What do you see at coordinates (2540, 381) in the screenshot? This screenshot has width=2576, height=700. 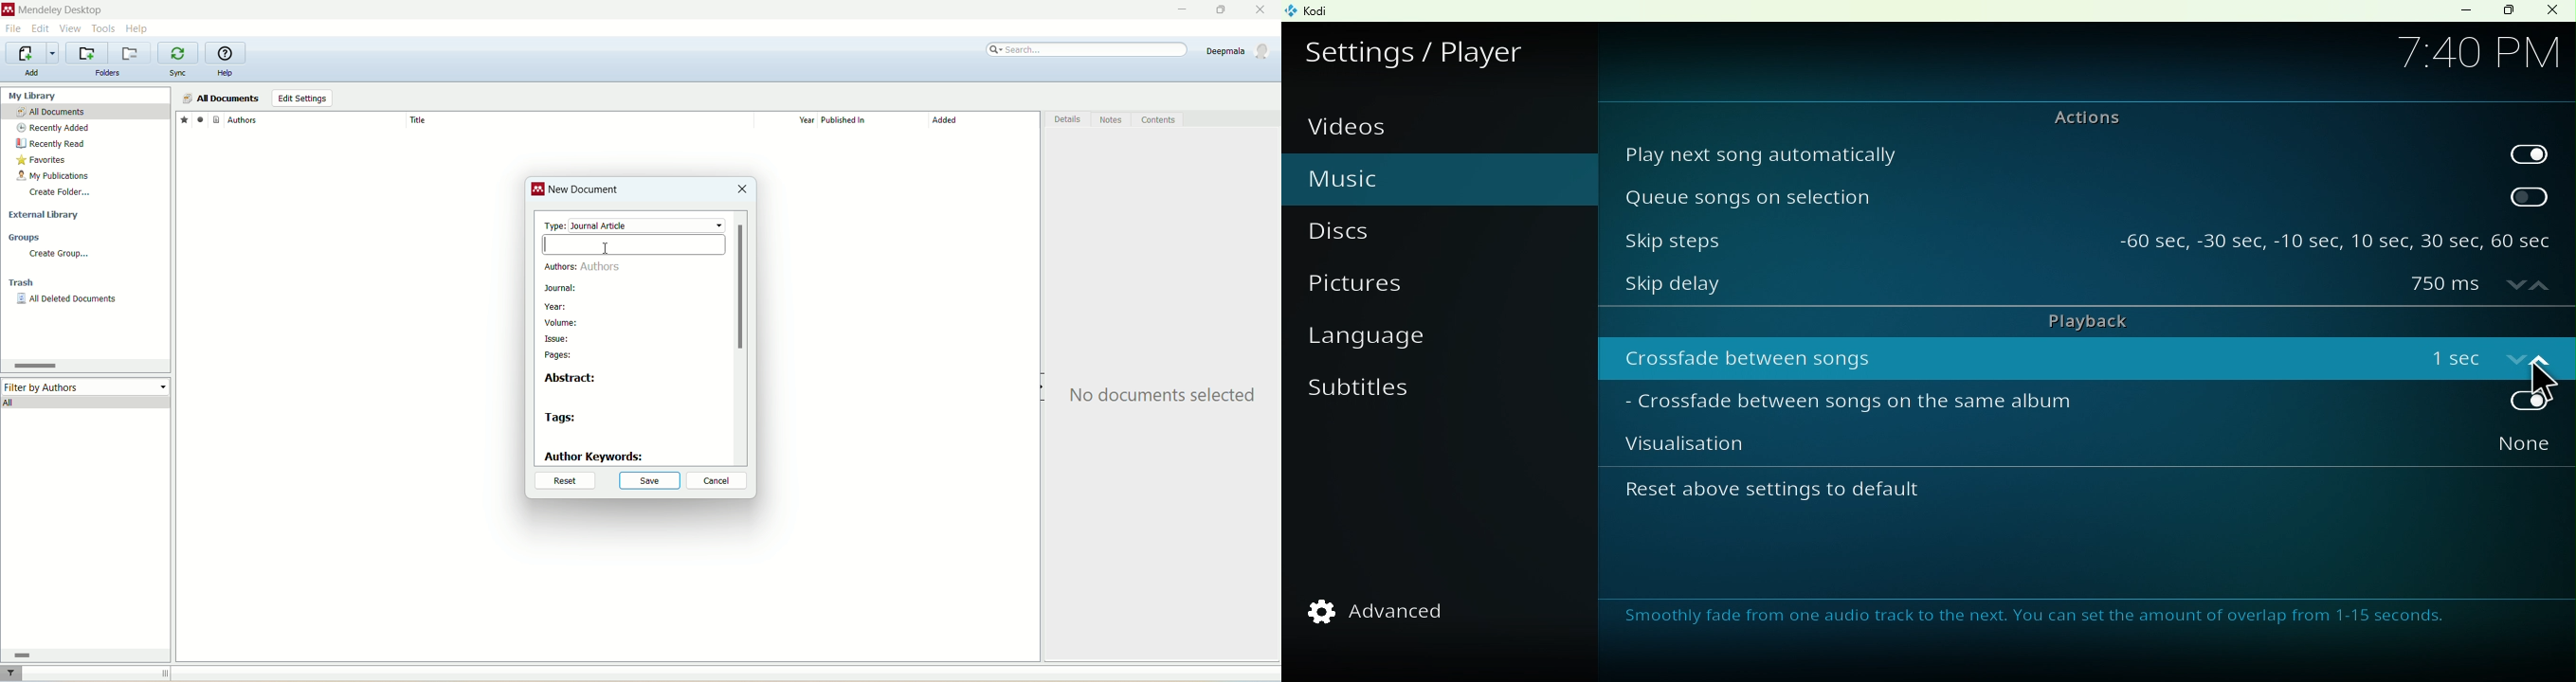 I see `cursor` at bounding box center [2540, 381].